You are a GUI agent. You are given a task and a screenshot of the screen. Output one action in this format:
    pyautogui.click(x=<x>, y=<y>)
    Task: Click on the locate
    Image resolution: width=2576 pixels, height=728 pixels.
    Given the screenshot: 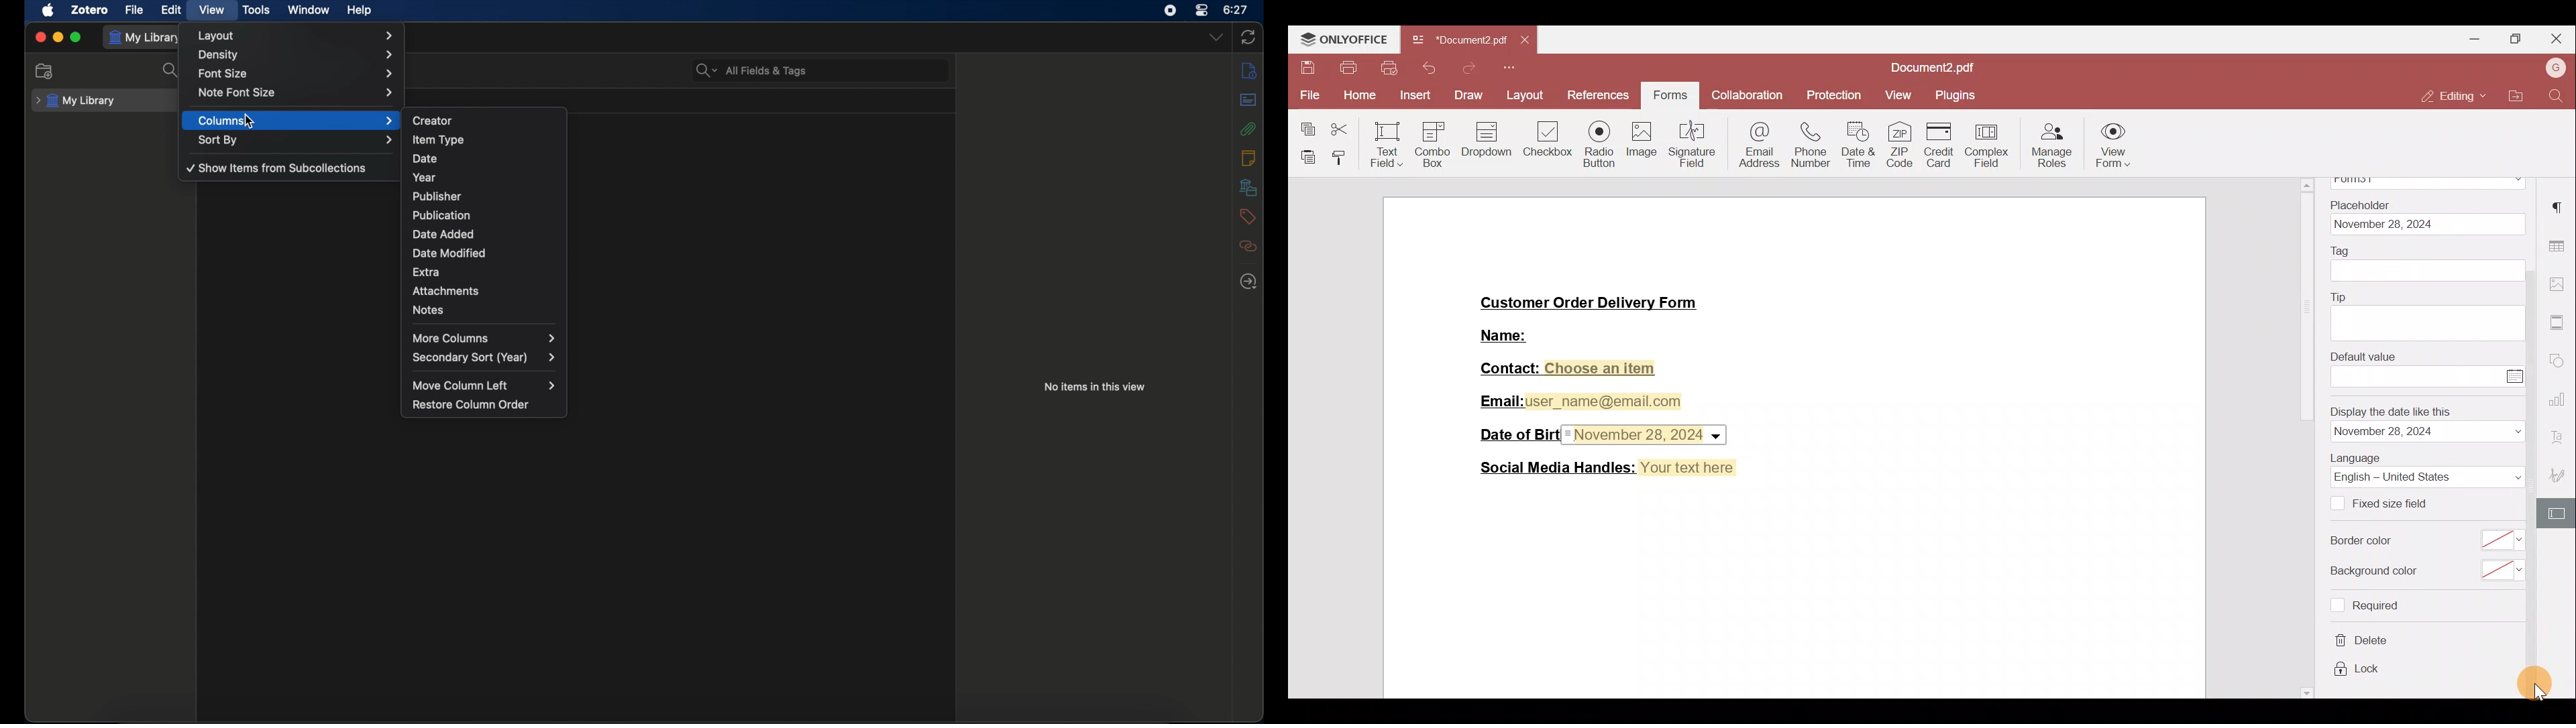 What is the action you would take?
    pyautogui.click(x=1248, y=281)
    